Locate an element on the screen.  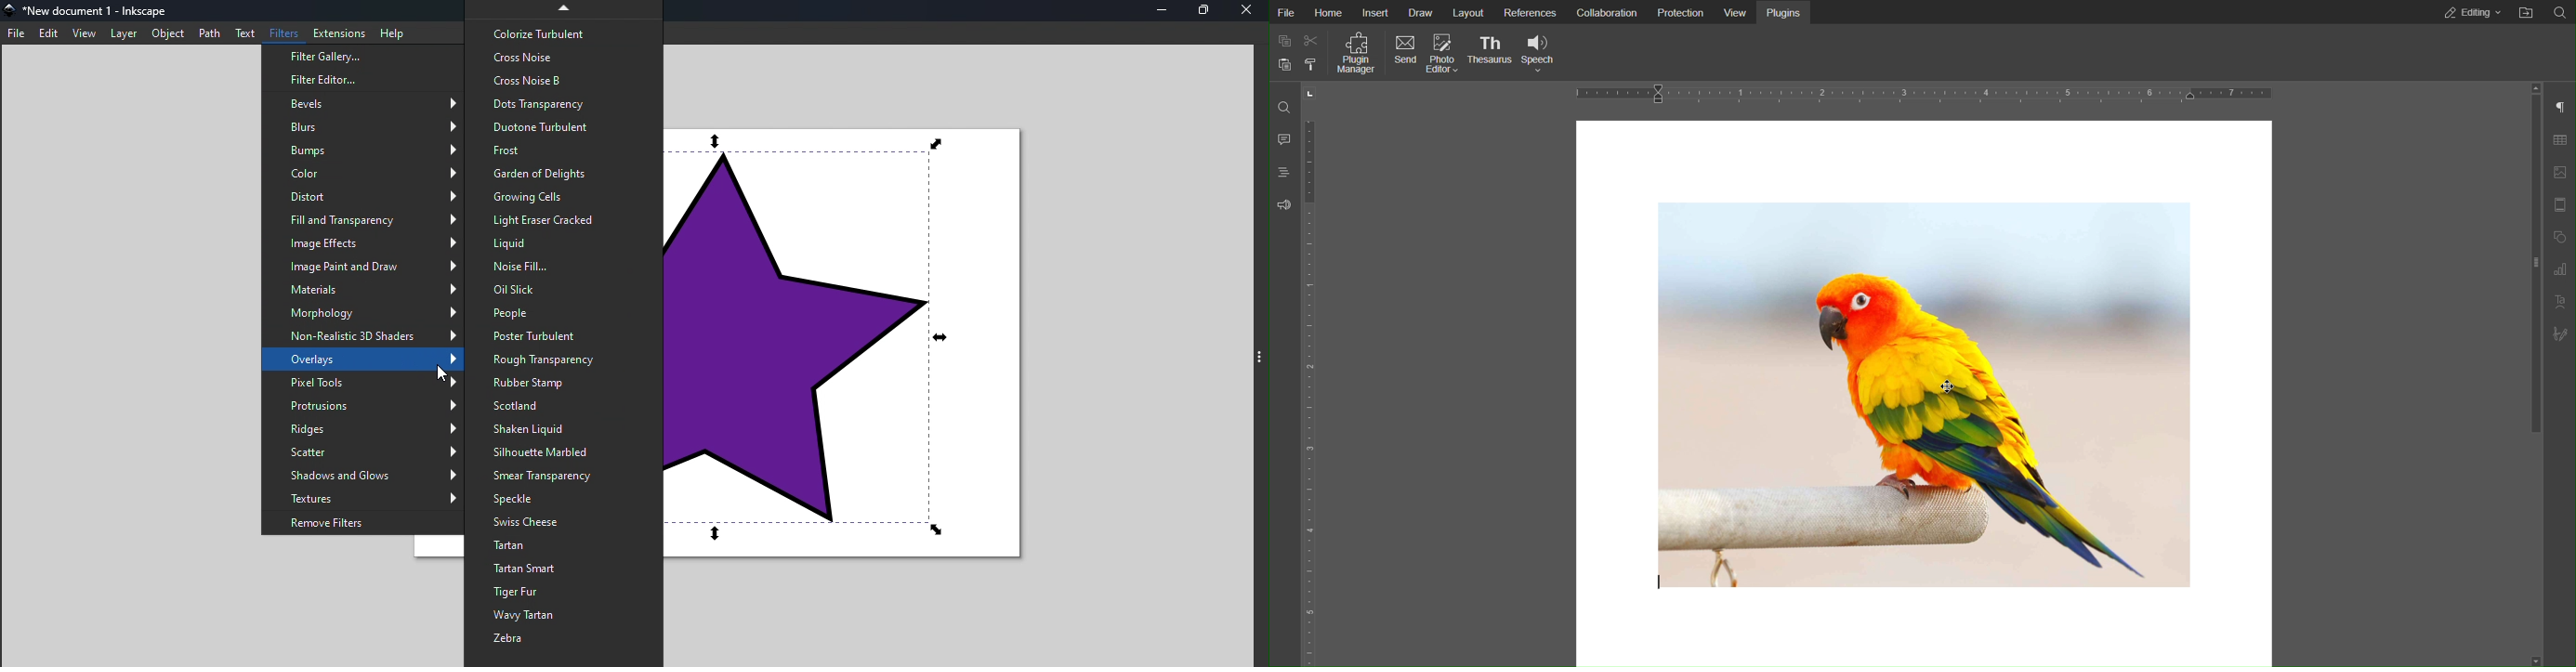
Colorize turbulent  is located at coordinates (563, 33).